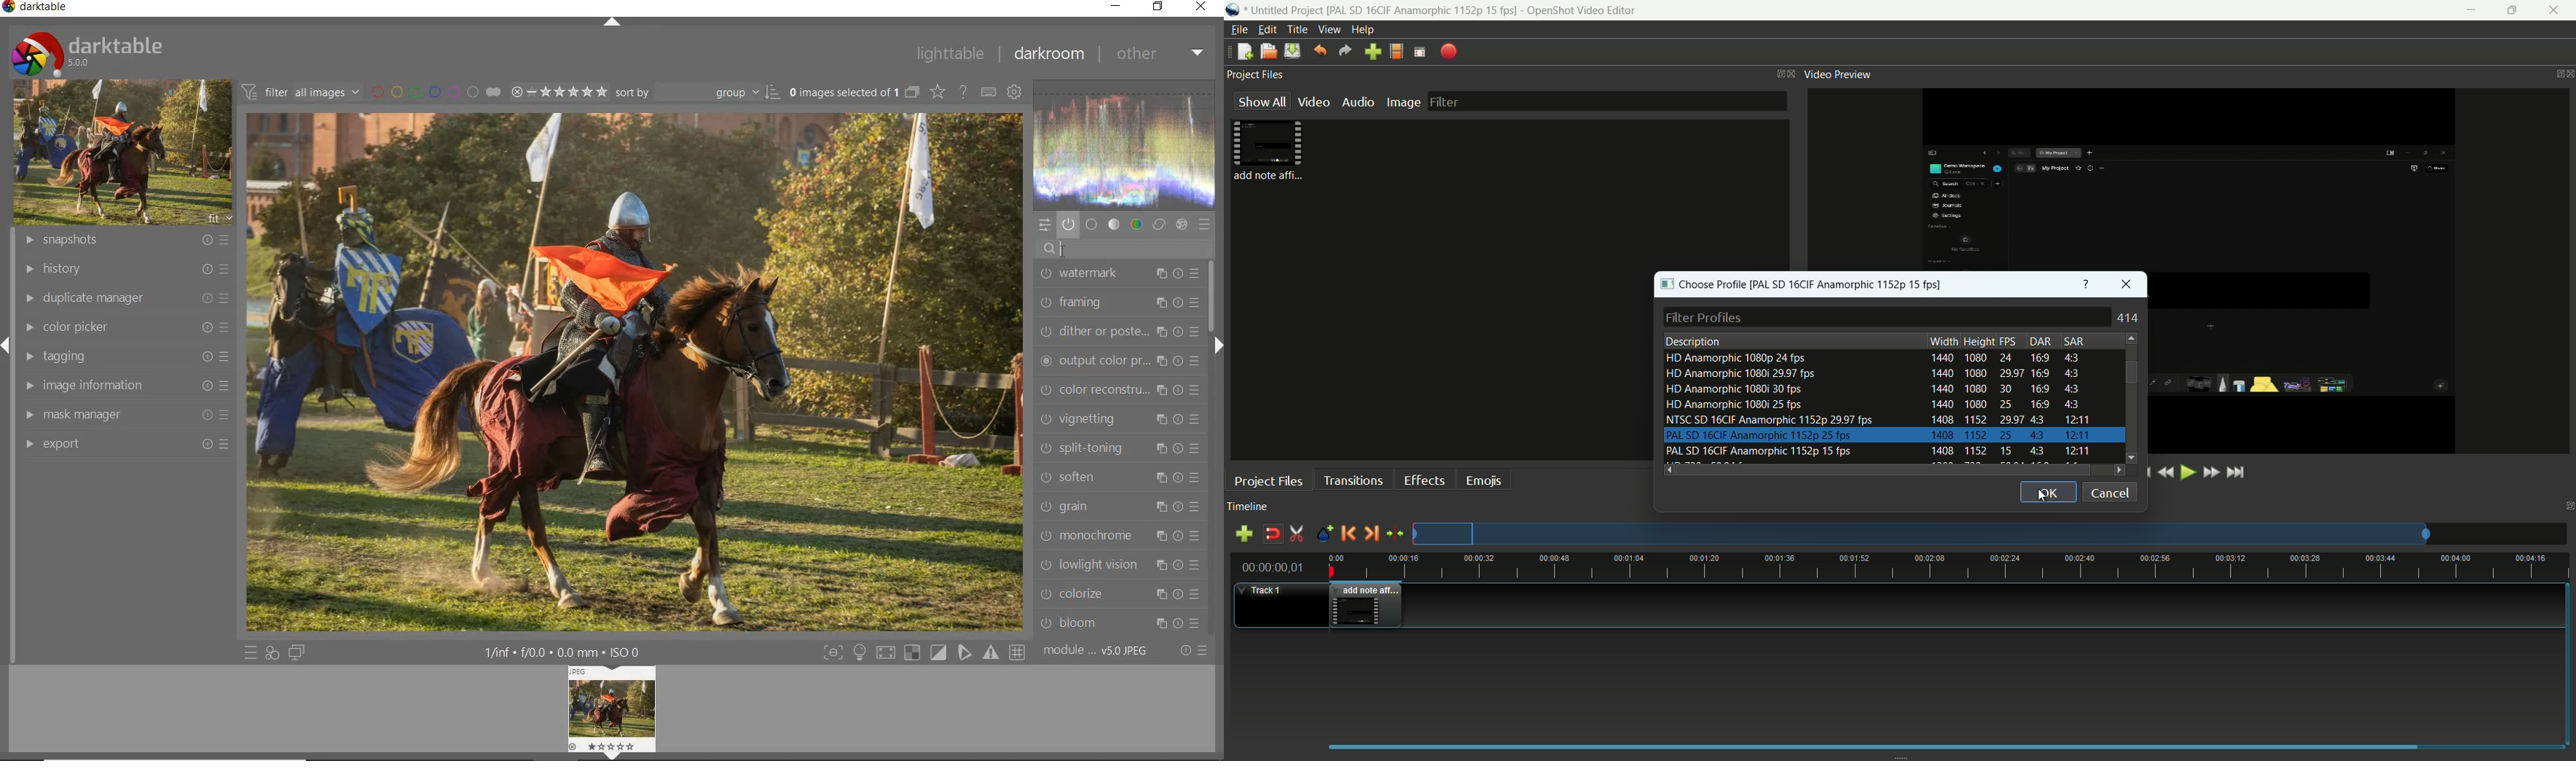  What do you see at coordinates (1120, 566) in the screenshot?
I see `lowlight vision` at bounding box center [1120, 566].